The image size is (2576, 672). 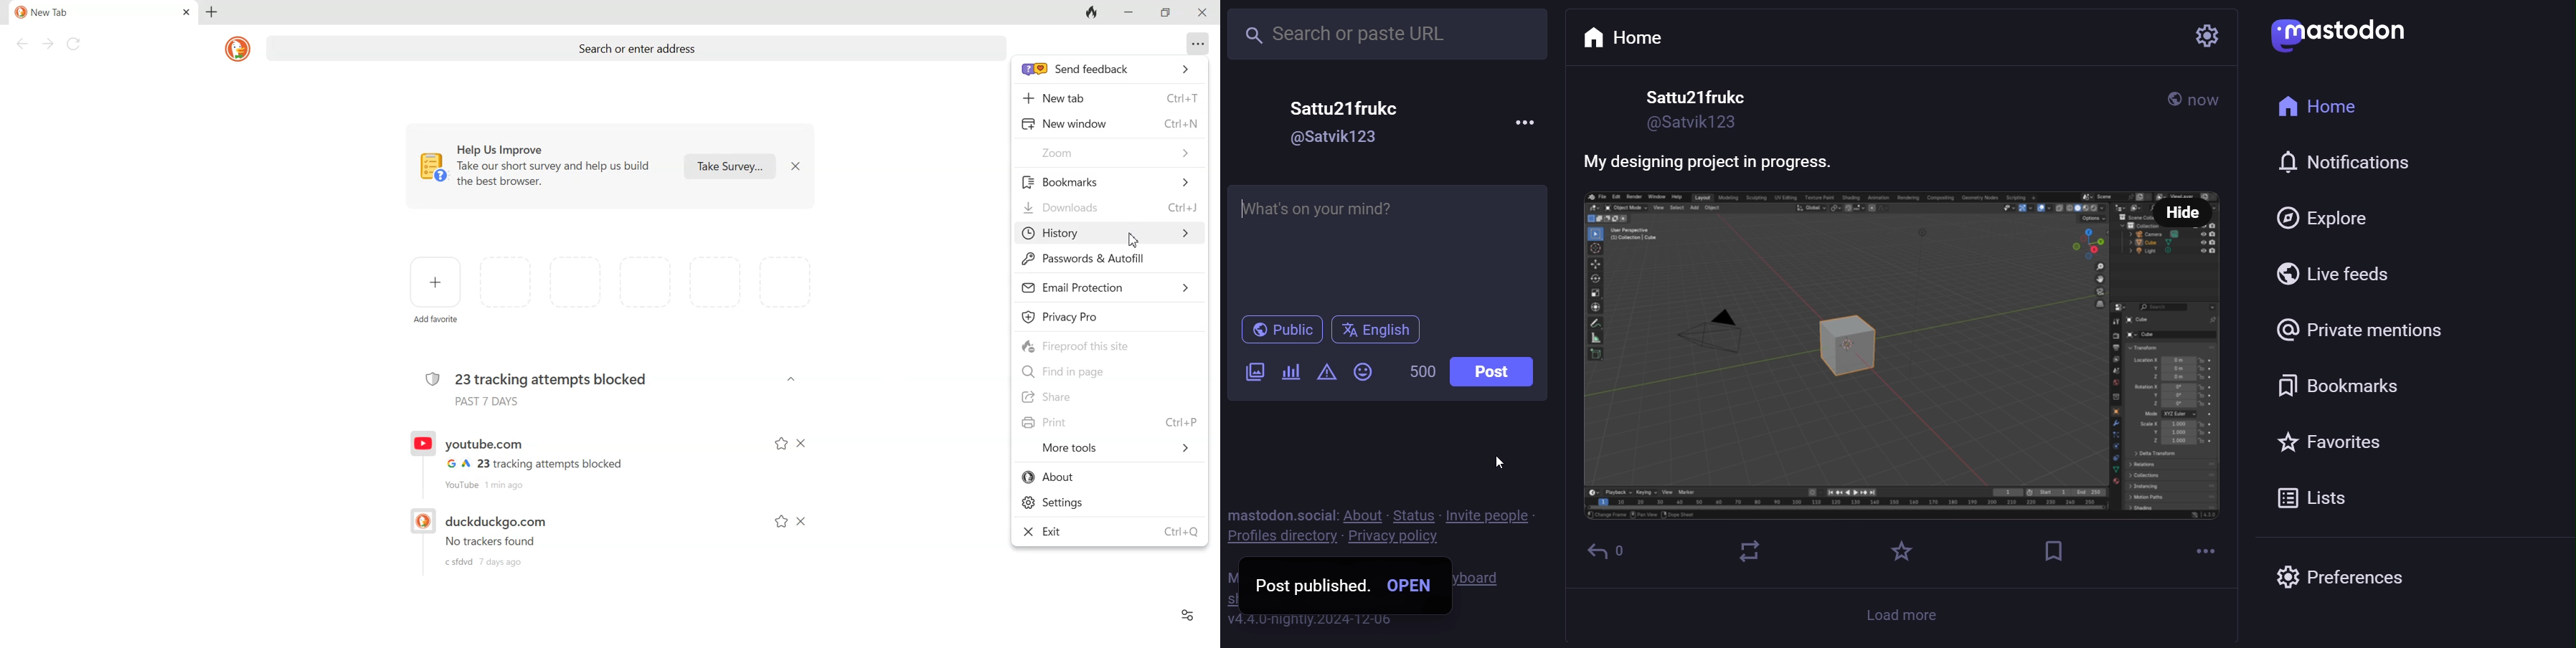 I want to click on cursor, so click(x=1499, y=467).